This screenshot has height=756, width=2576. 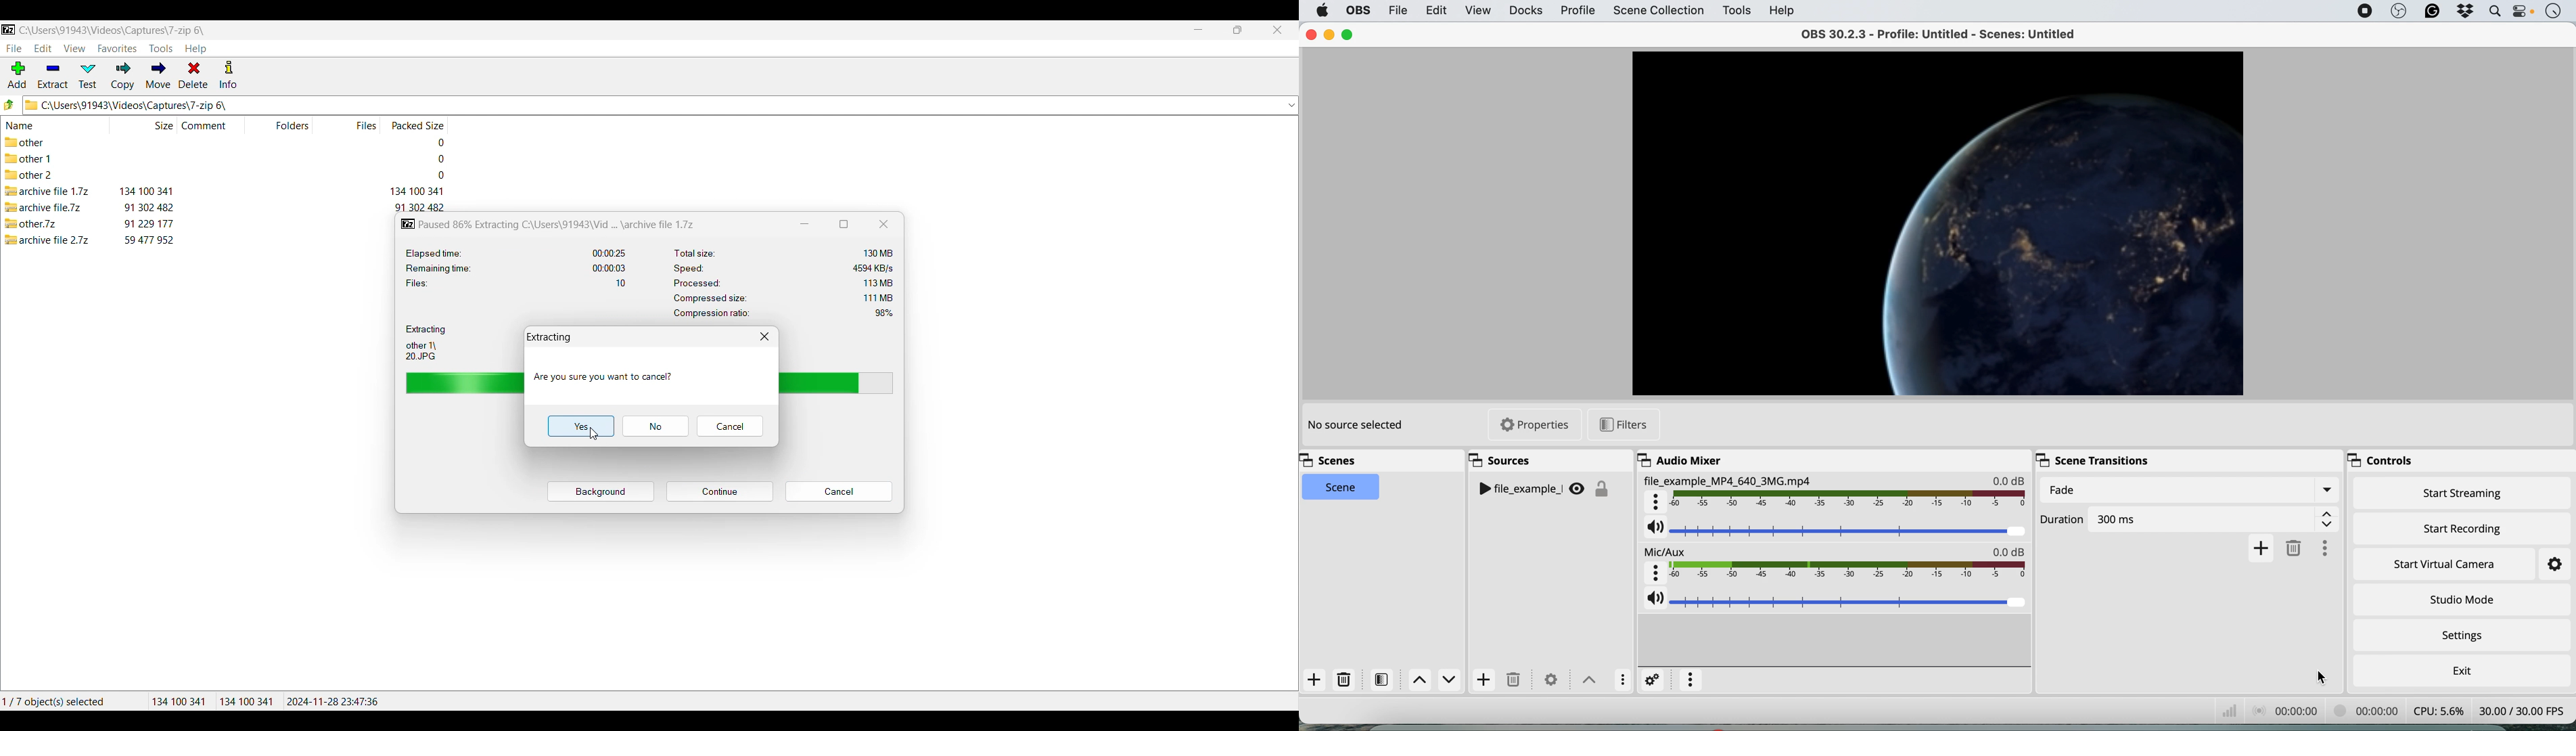 What do you see at coordinates (2262, 548) in the screenshot?
I see `add transition` at bounding box center [2262, 548].